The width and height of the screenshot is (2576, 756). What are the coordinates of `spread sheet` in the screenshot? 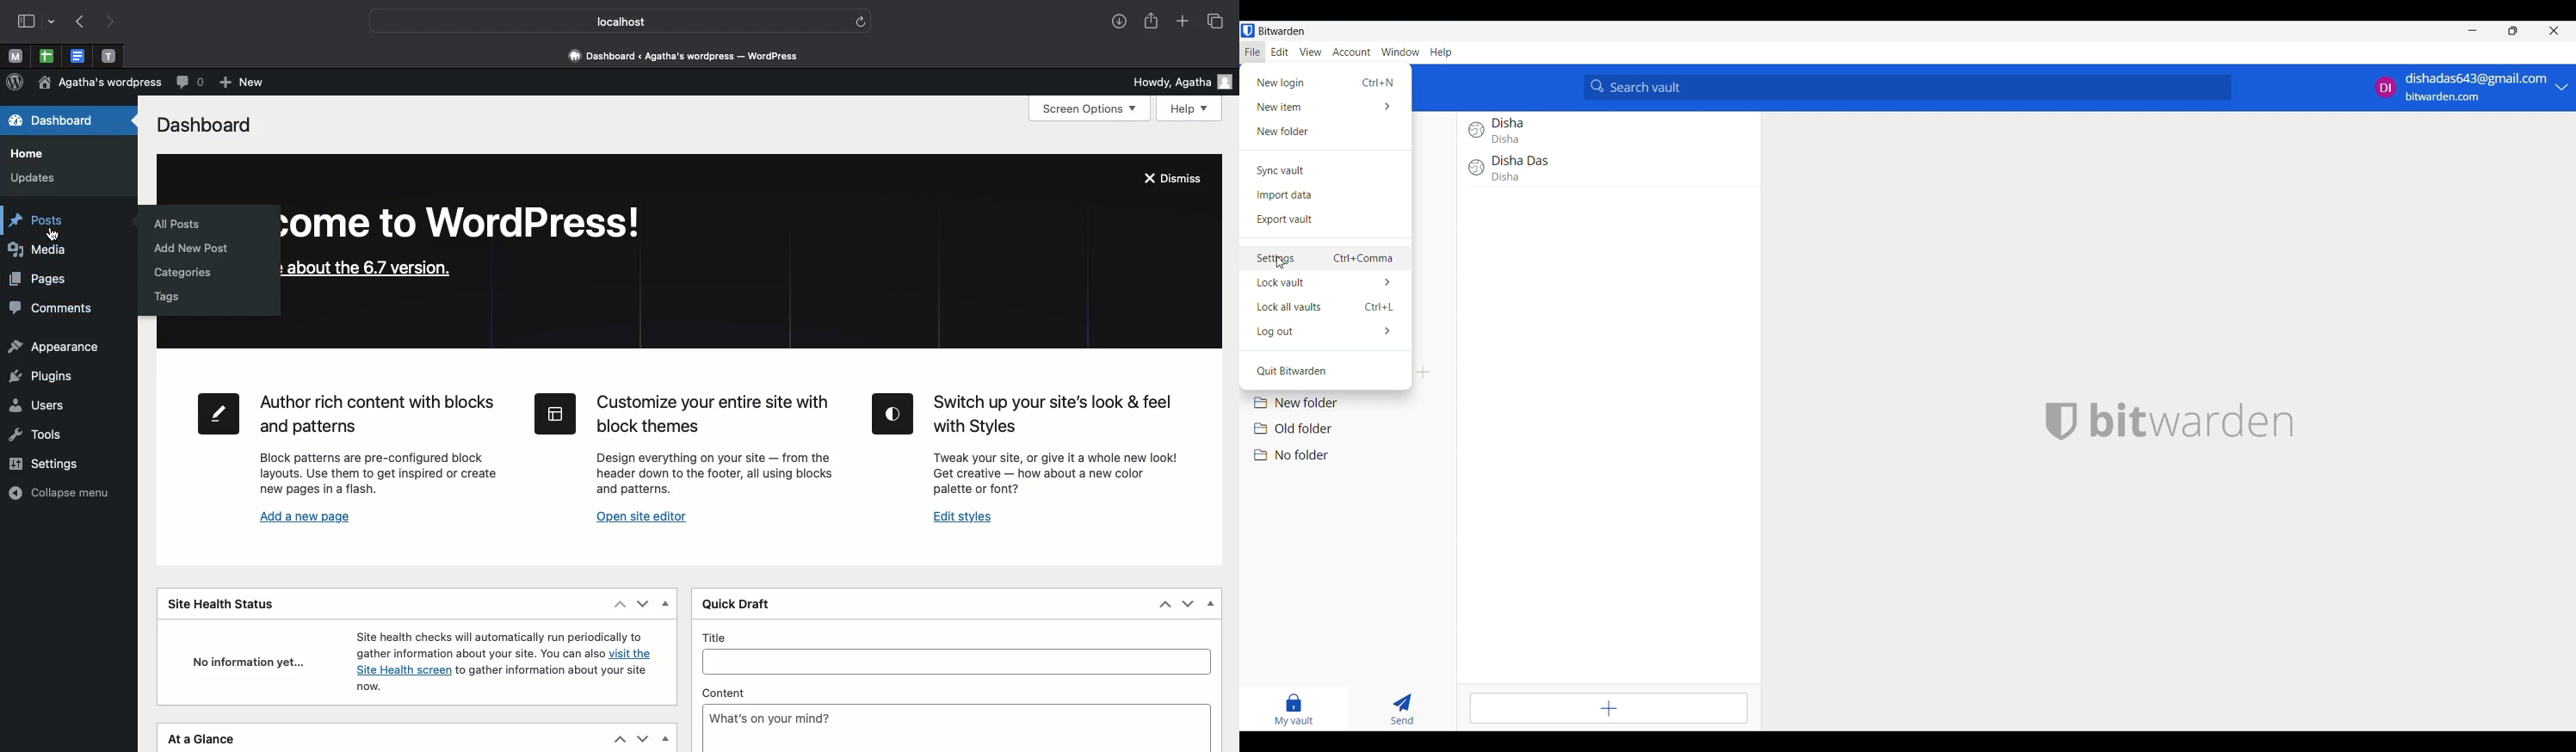 It's located at (46, 56).